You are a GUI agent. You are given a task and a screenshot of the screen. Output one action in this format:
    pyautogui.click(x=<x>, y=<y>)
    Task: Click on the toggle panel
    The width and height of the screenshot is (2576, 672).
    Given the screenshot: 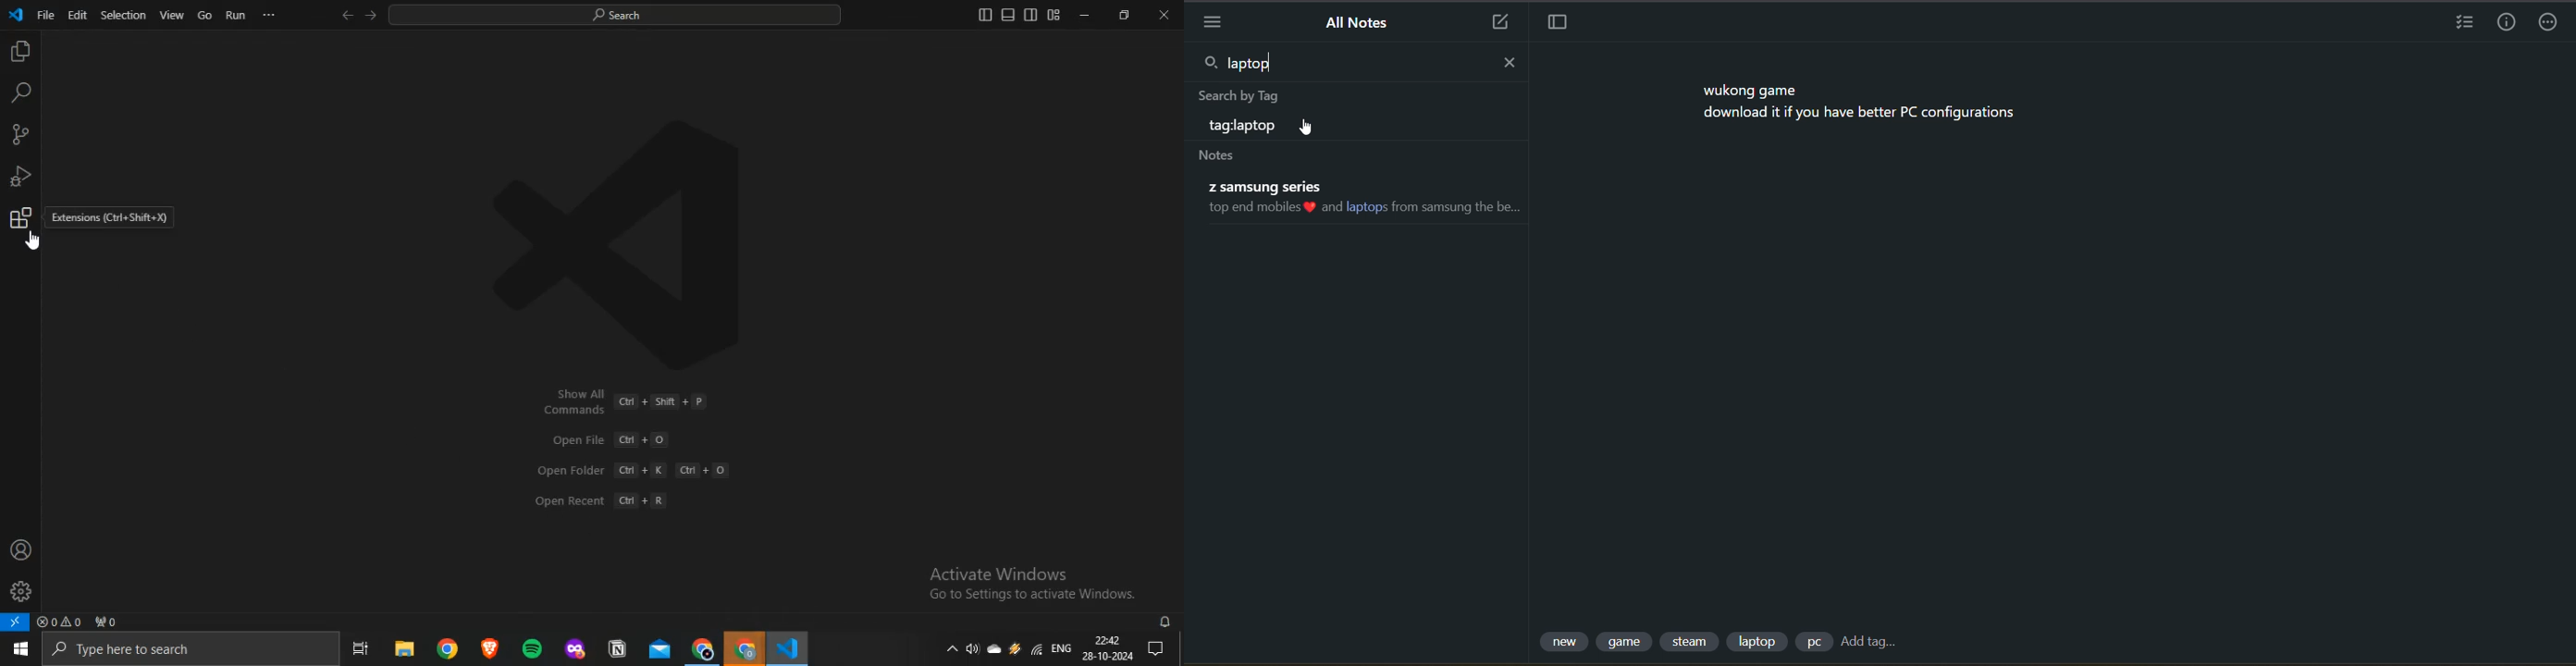 What is the action you would take?
    pyautogui.click(x=1007, y=14)
    